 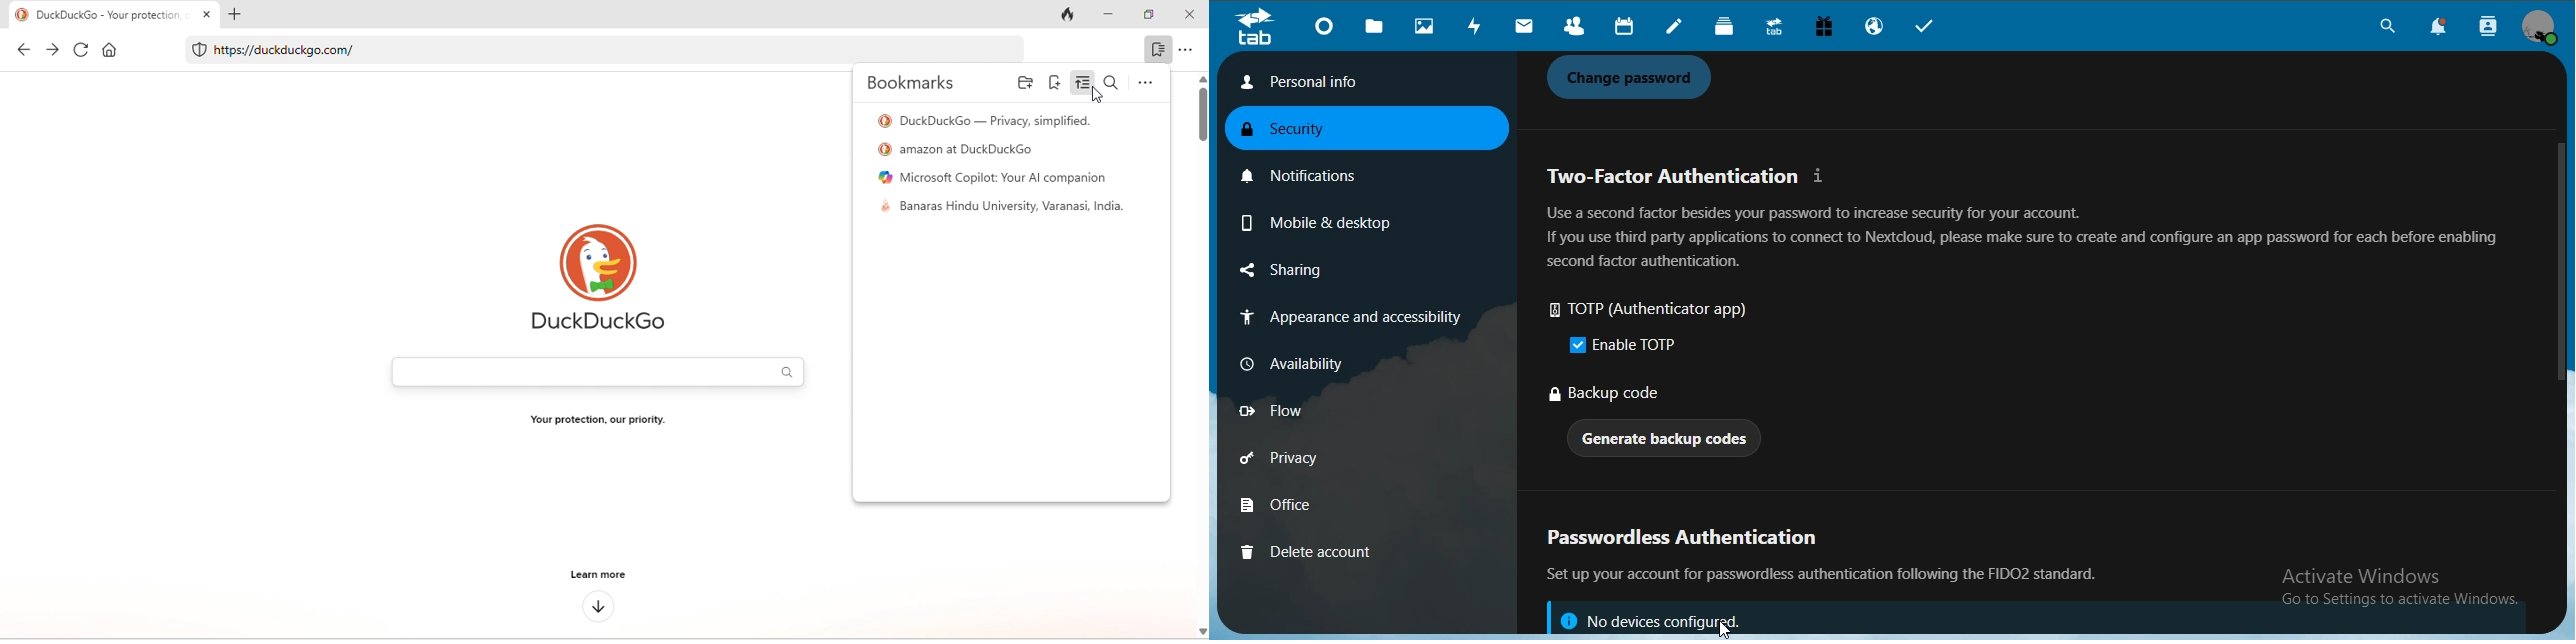 What do you see at coordinates (1303, 362) in the screenshot?
I see `availability` at bounding box center [1303, 362].